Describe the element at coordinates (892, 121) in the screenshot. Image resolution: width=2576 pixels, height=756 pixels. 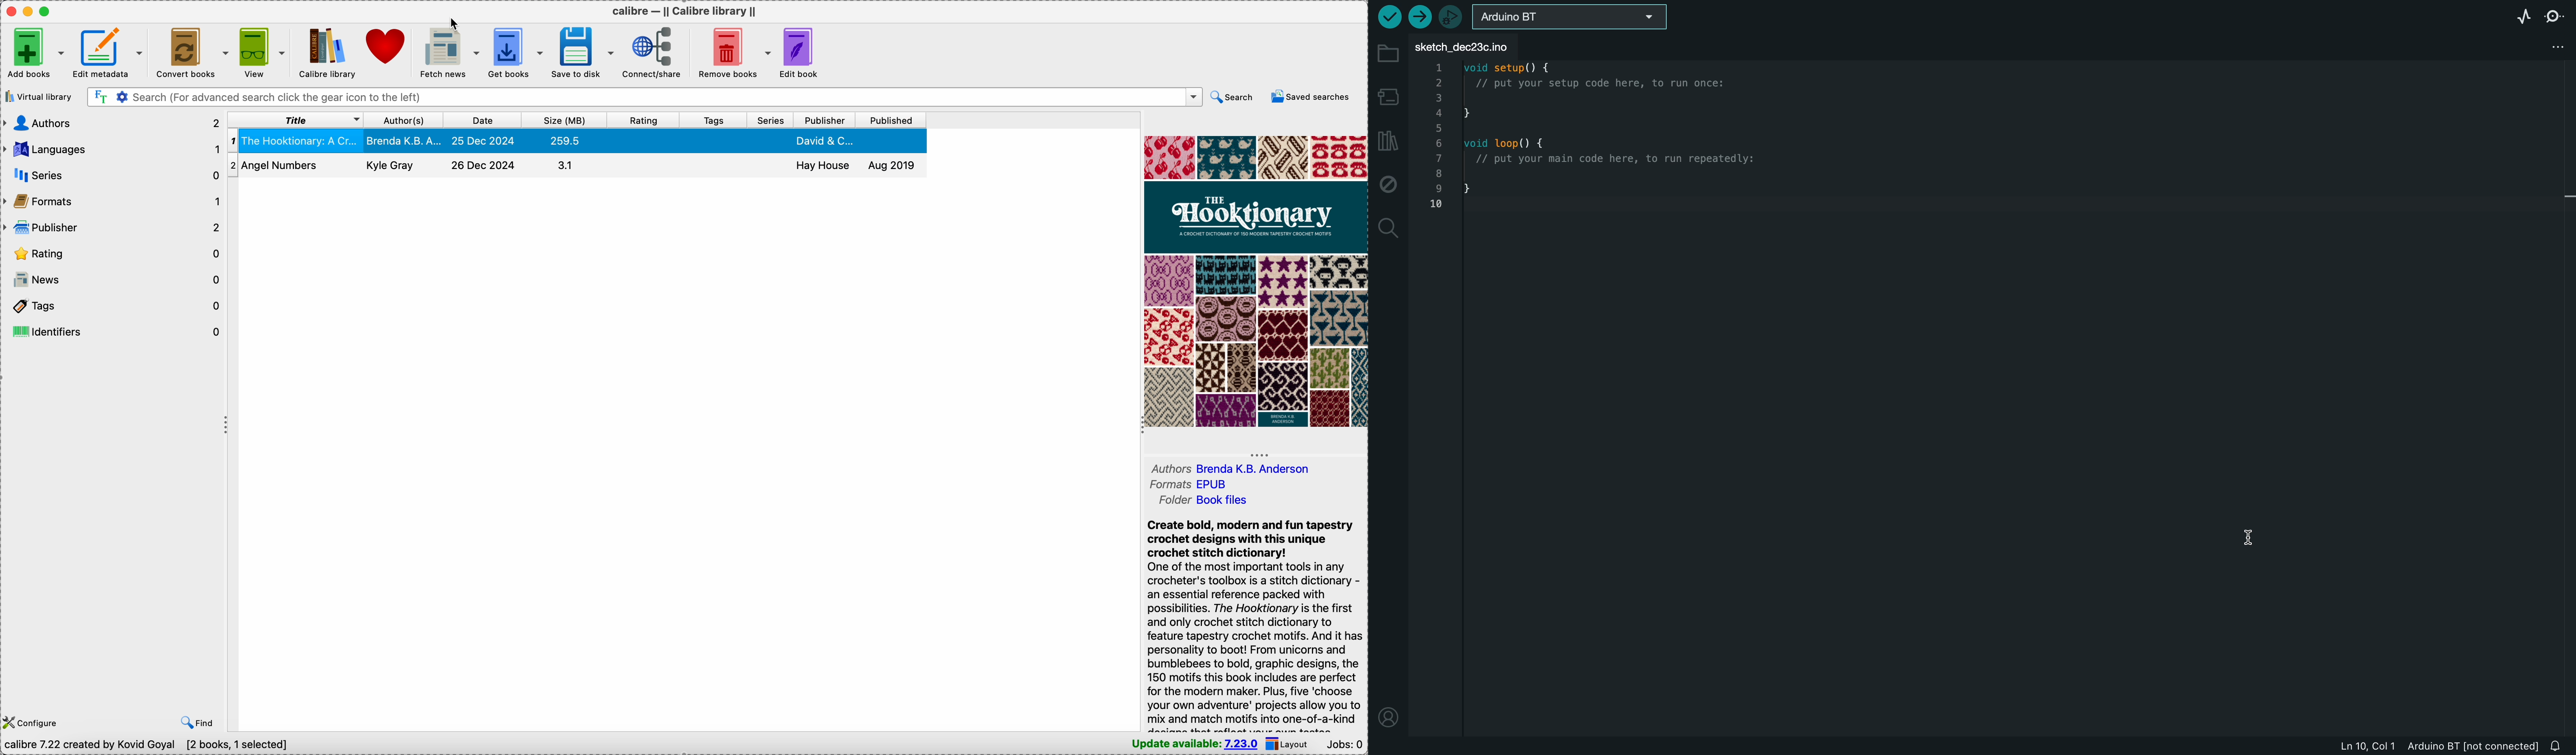
I see `published` at that location.